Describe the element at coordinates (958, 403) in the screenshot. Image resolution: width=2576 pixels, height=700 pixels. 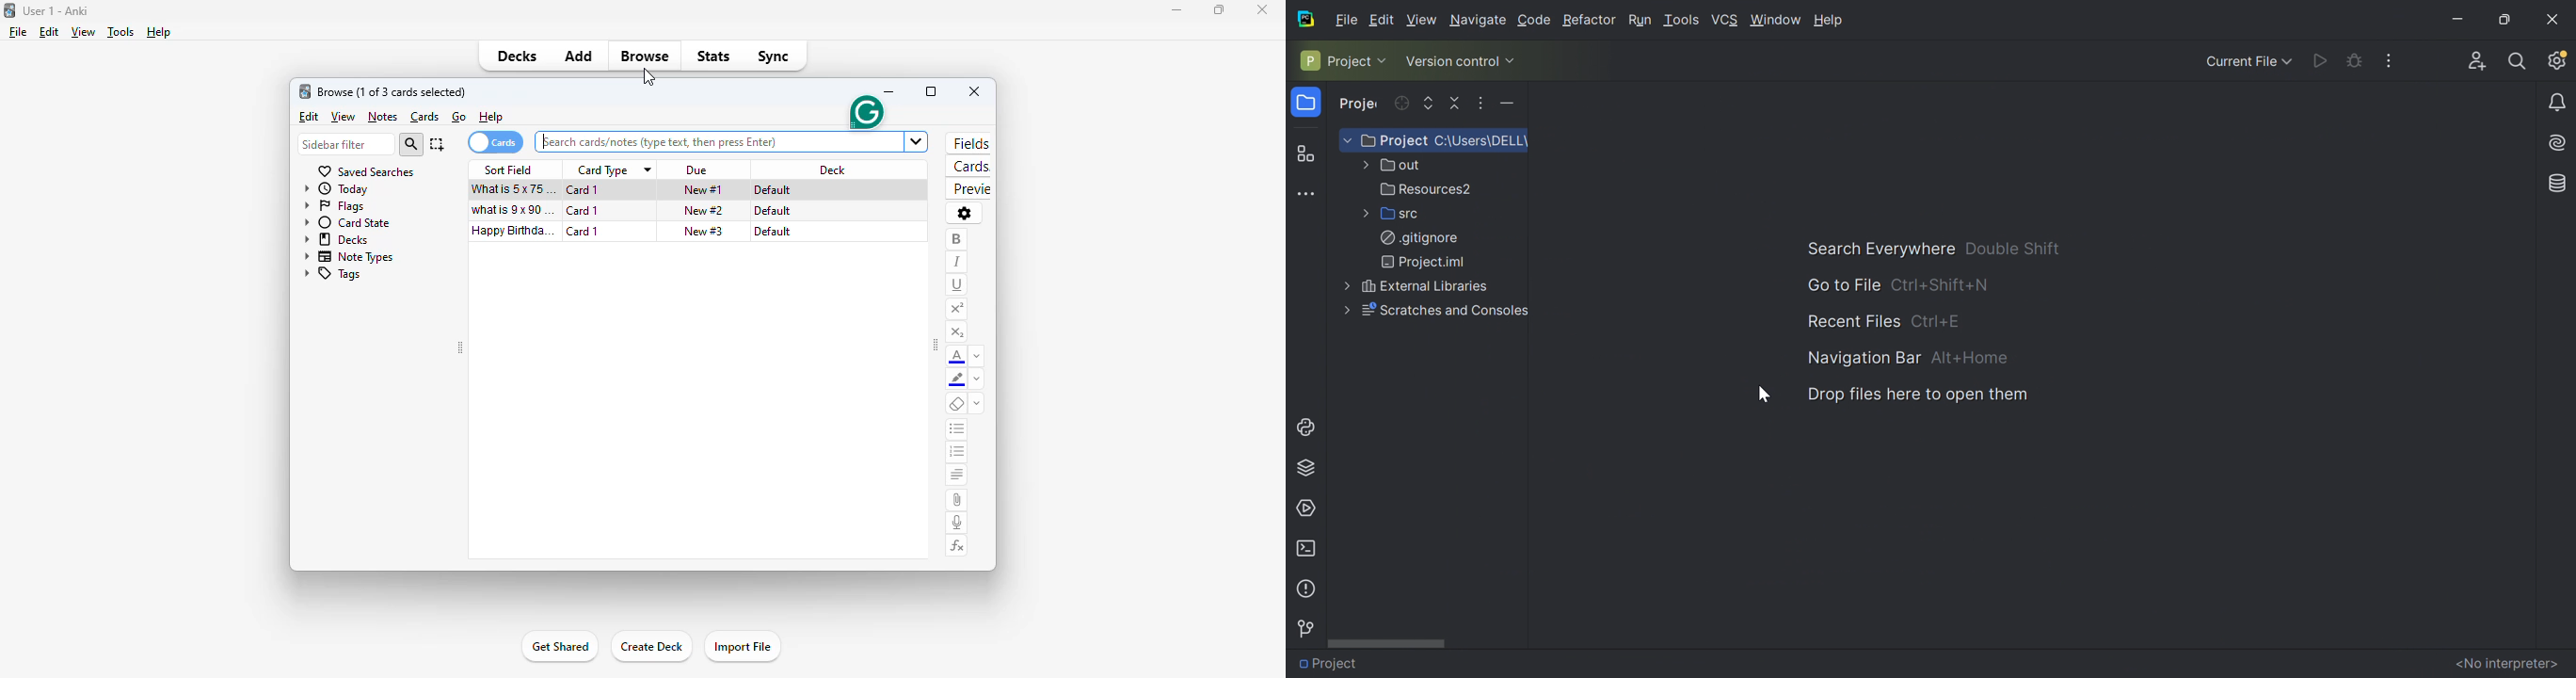
I see `remove formatting` at that location.